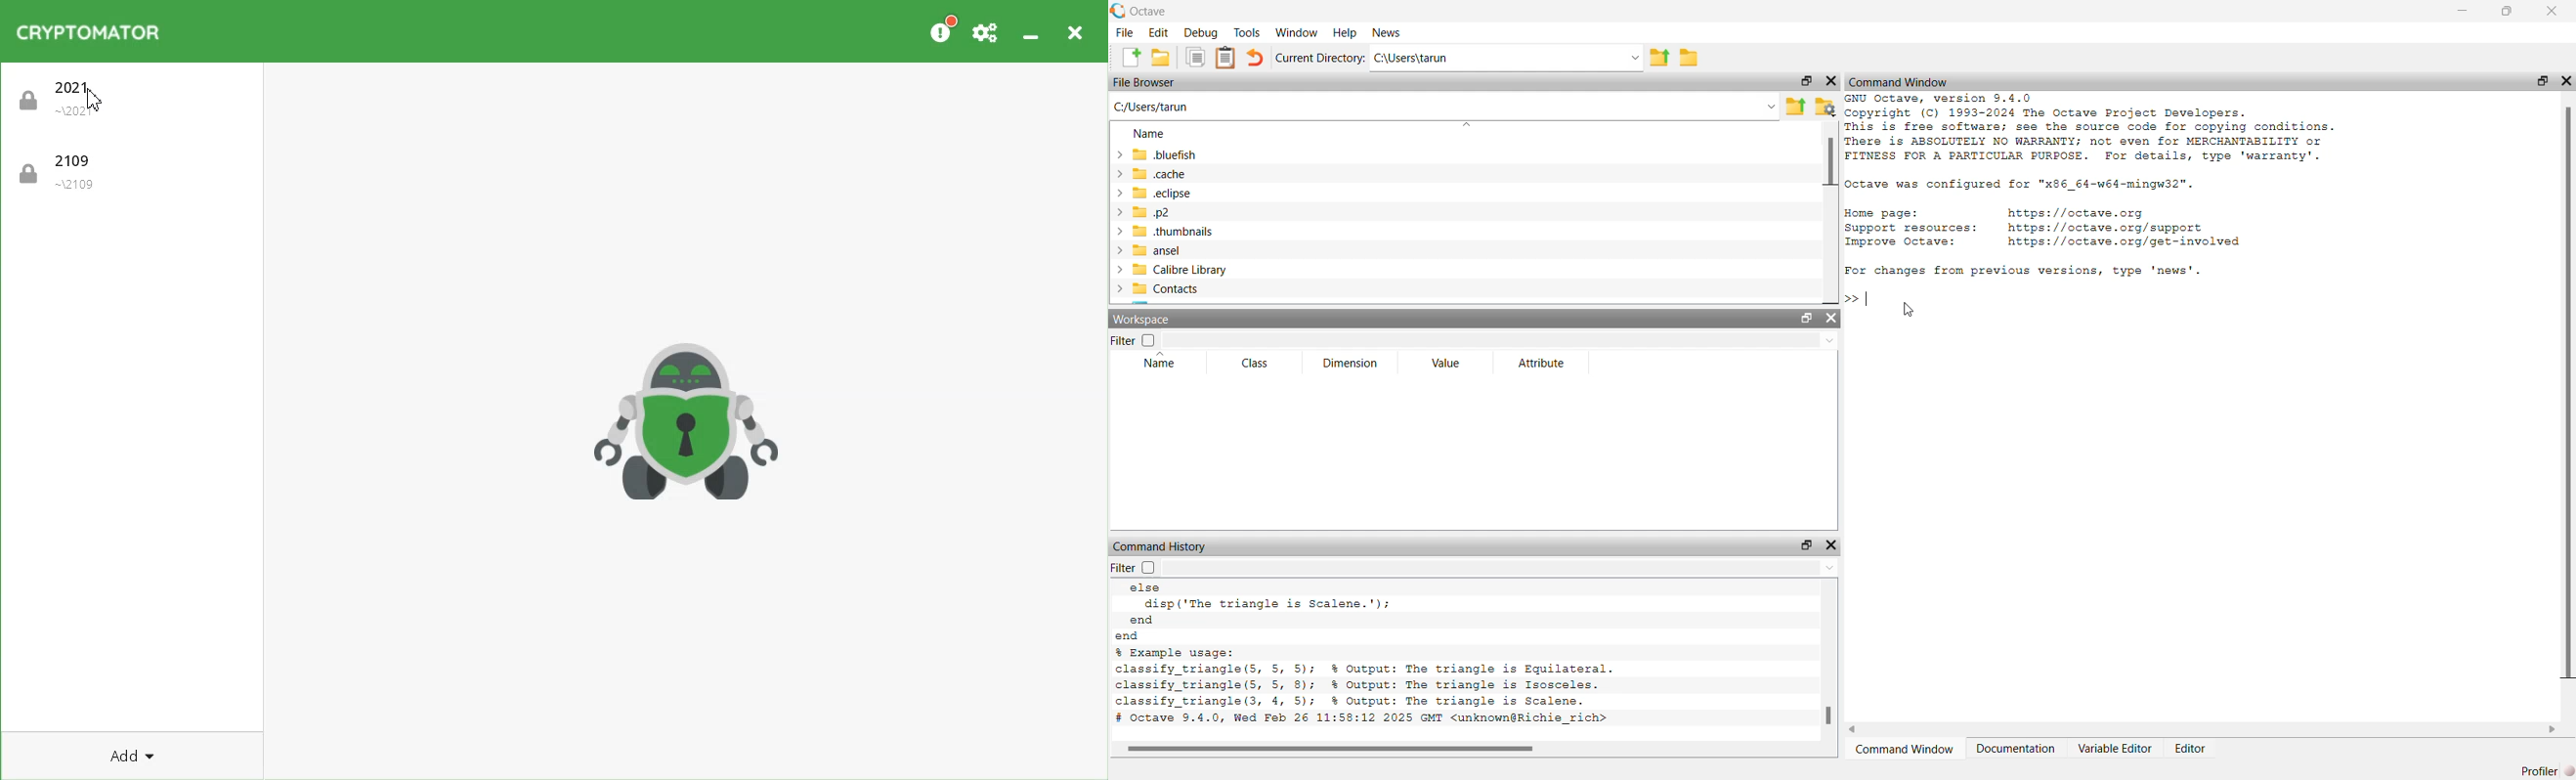 Image resolution: width=2576 pixels, height=784 pixels. What do you see at coordinates (1164, 193) in the screenshot?
I see `.eclipse` at bounding box center [1164, 193].